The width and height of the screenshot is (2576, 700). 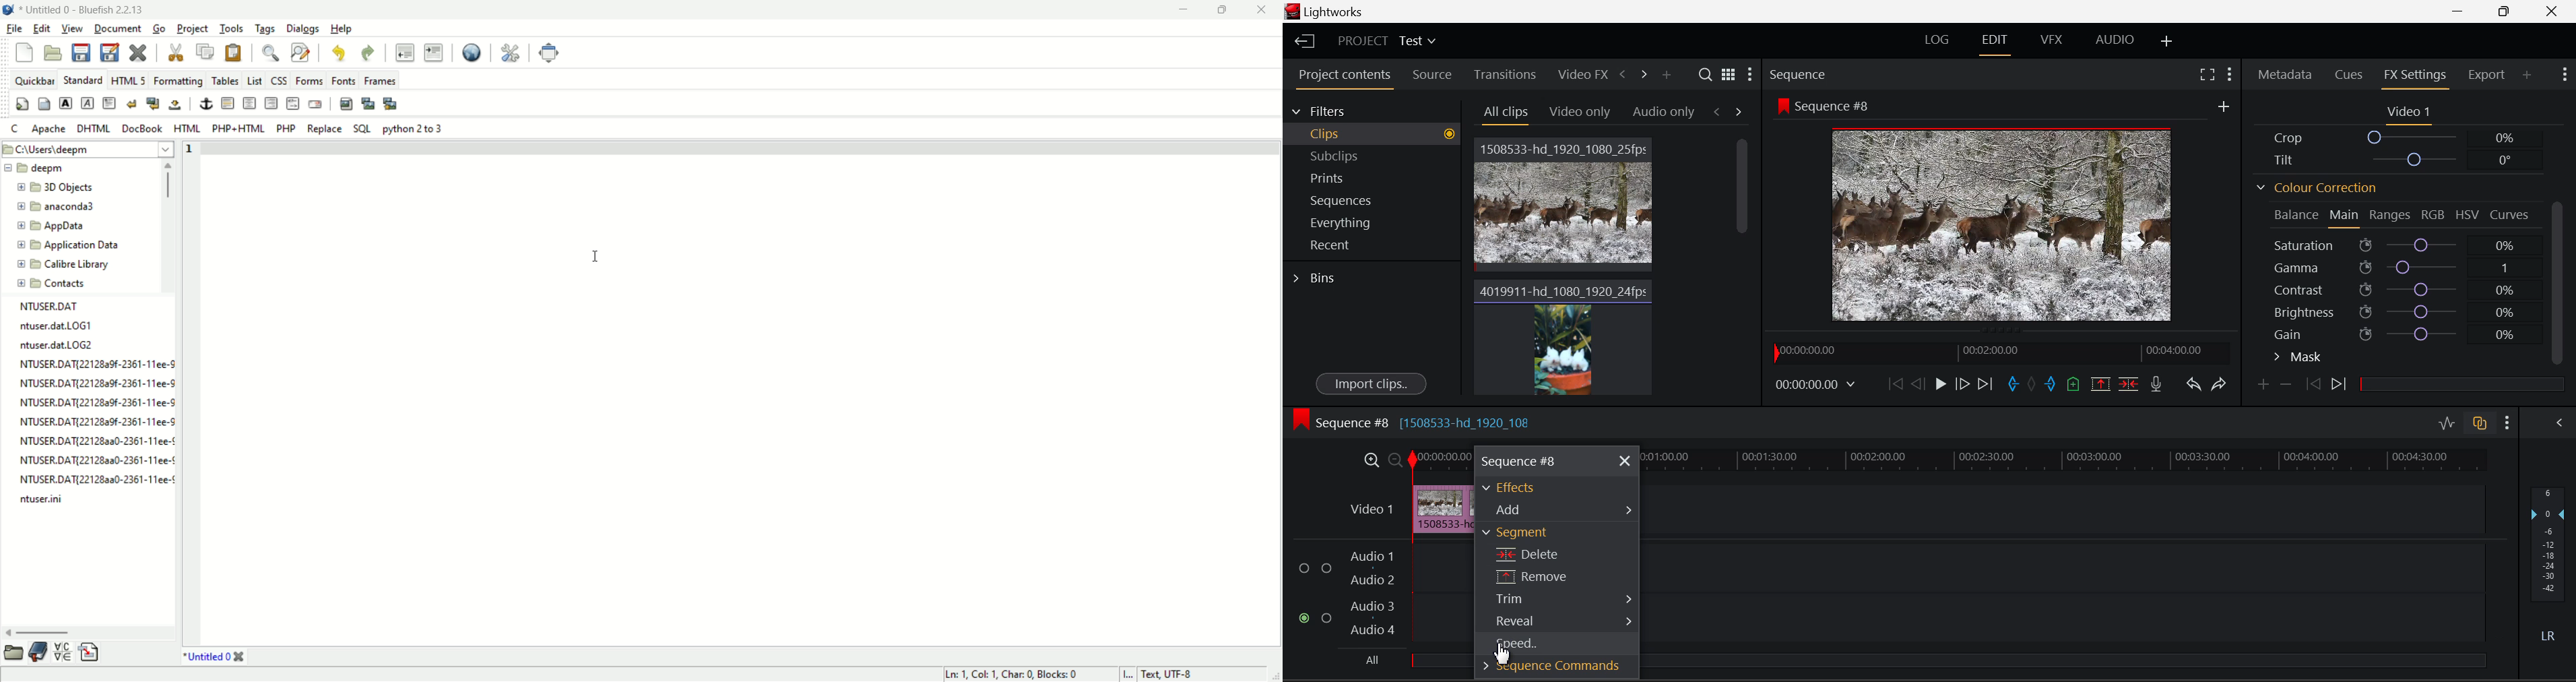 I want to click on Audio Input Checkbox, so click(x=1326, y=568).